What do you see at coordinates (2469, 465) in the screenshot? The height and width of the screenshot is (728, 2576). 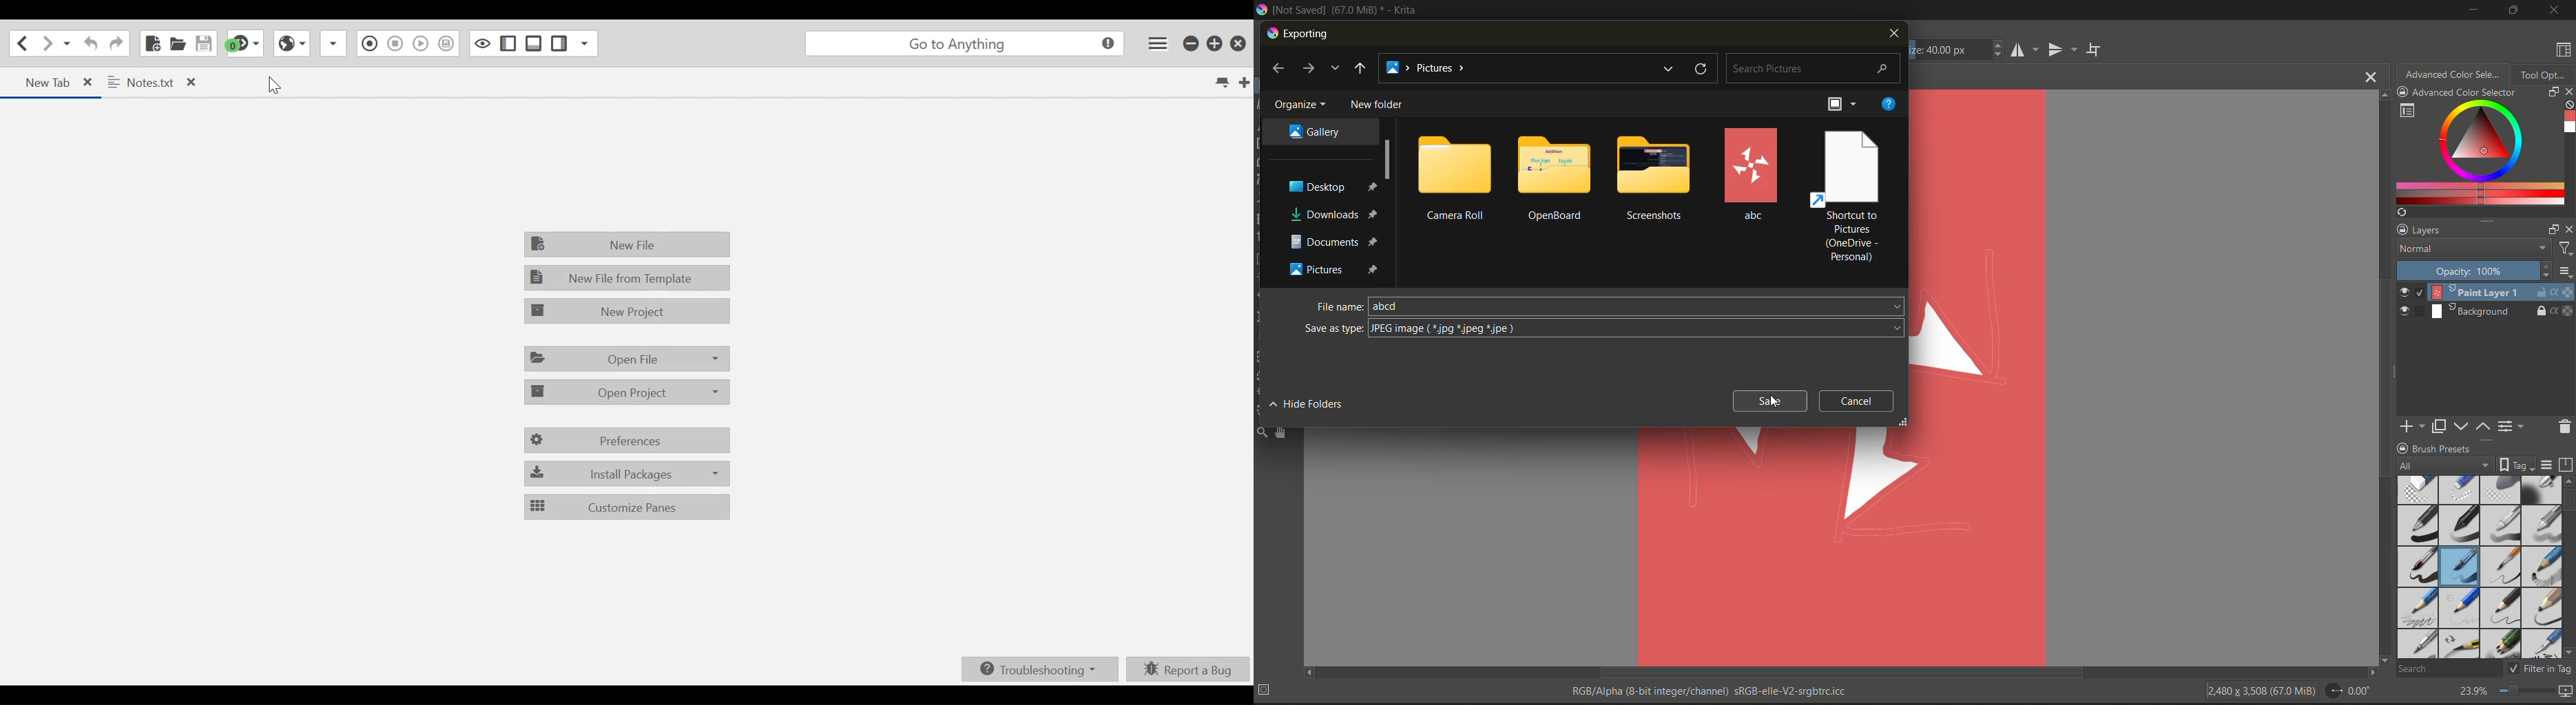 I see `tag` at bounding box center [2469, 465].